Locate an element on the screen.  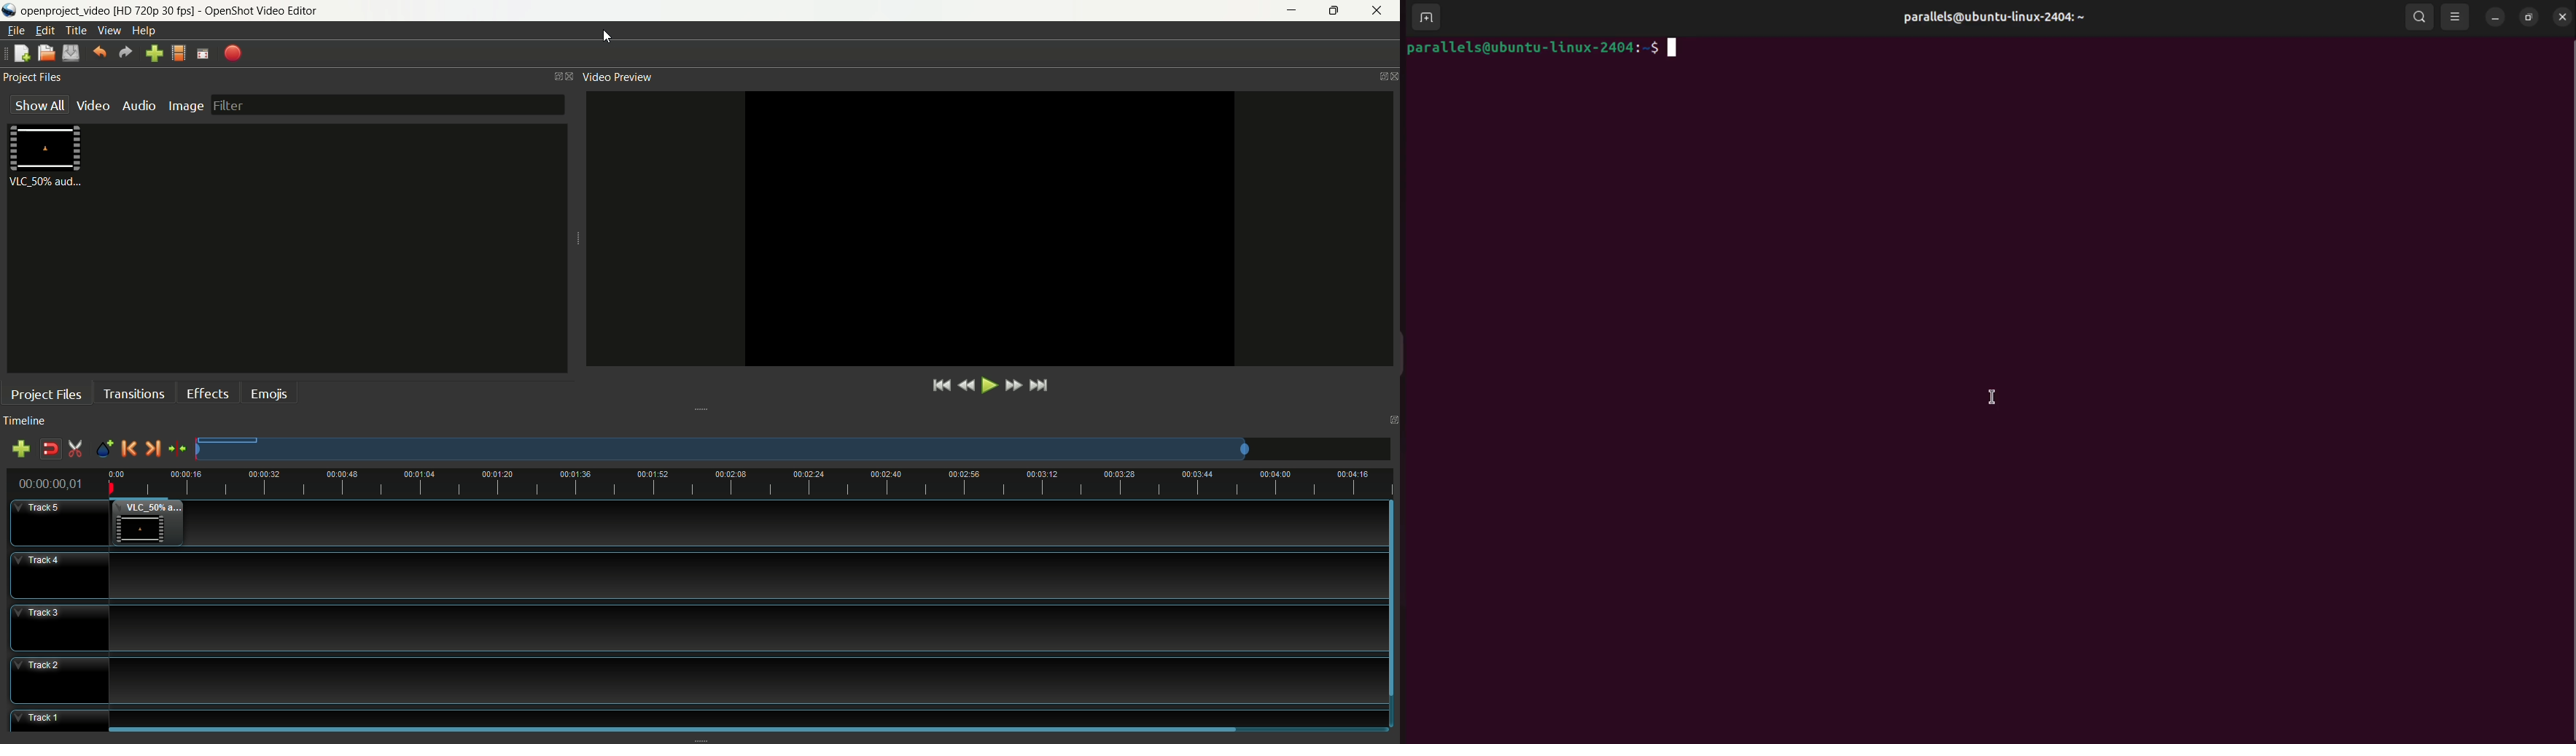
maximize is located at coordinates (1372, 74).